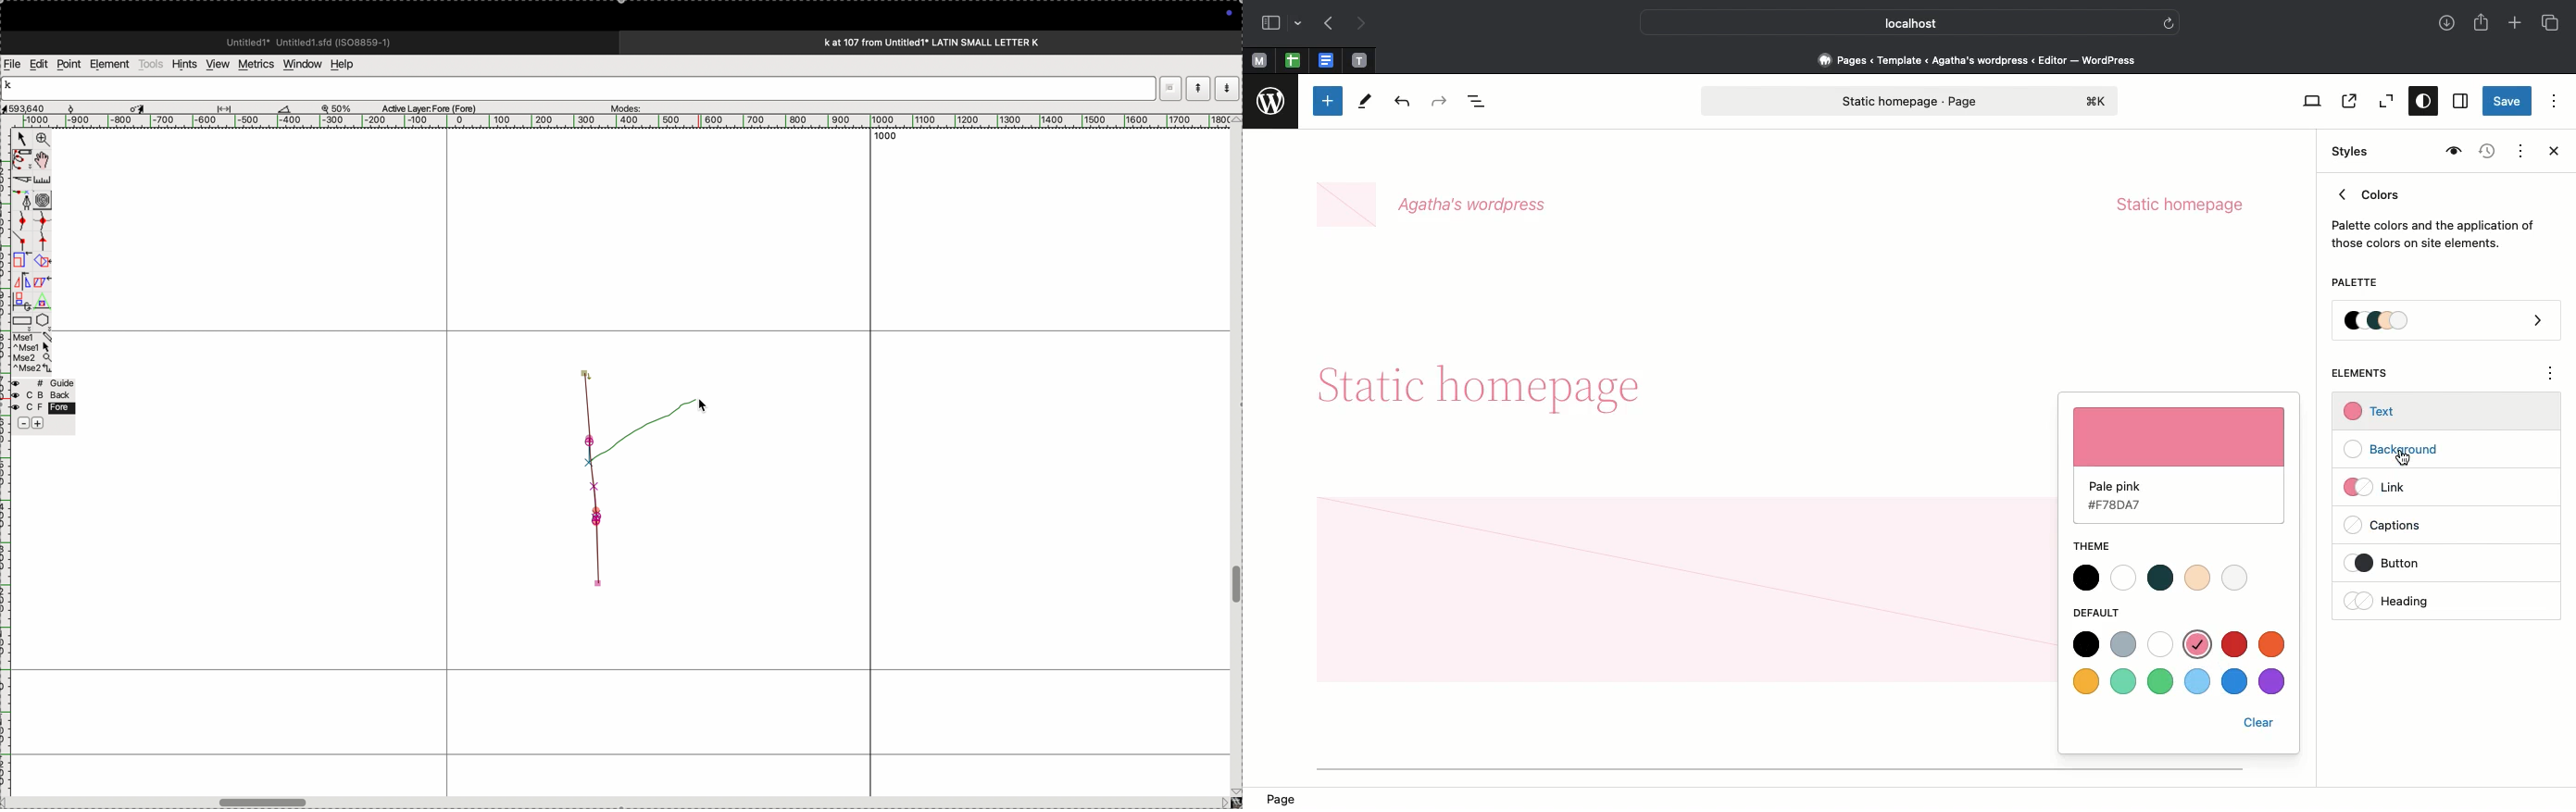 Image resolution: width=2576 pixels, height=812 pixels. I want to click on co ordinates, so click(37, 106).